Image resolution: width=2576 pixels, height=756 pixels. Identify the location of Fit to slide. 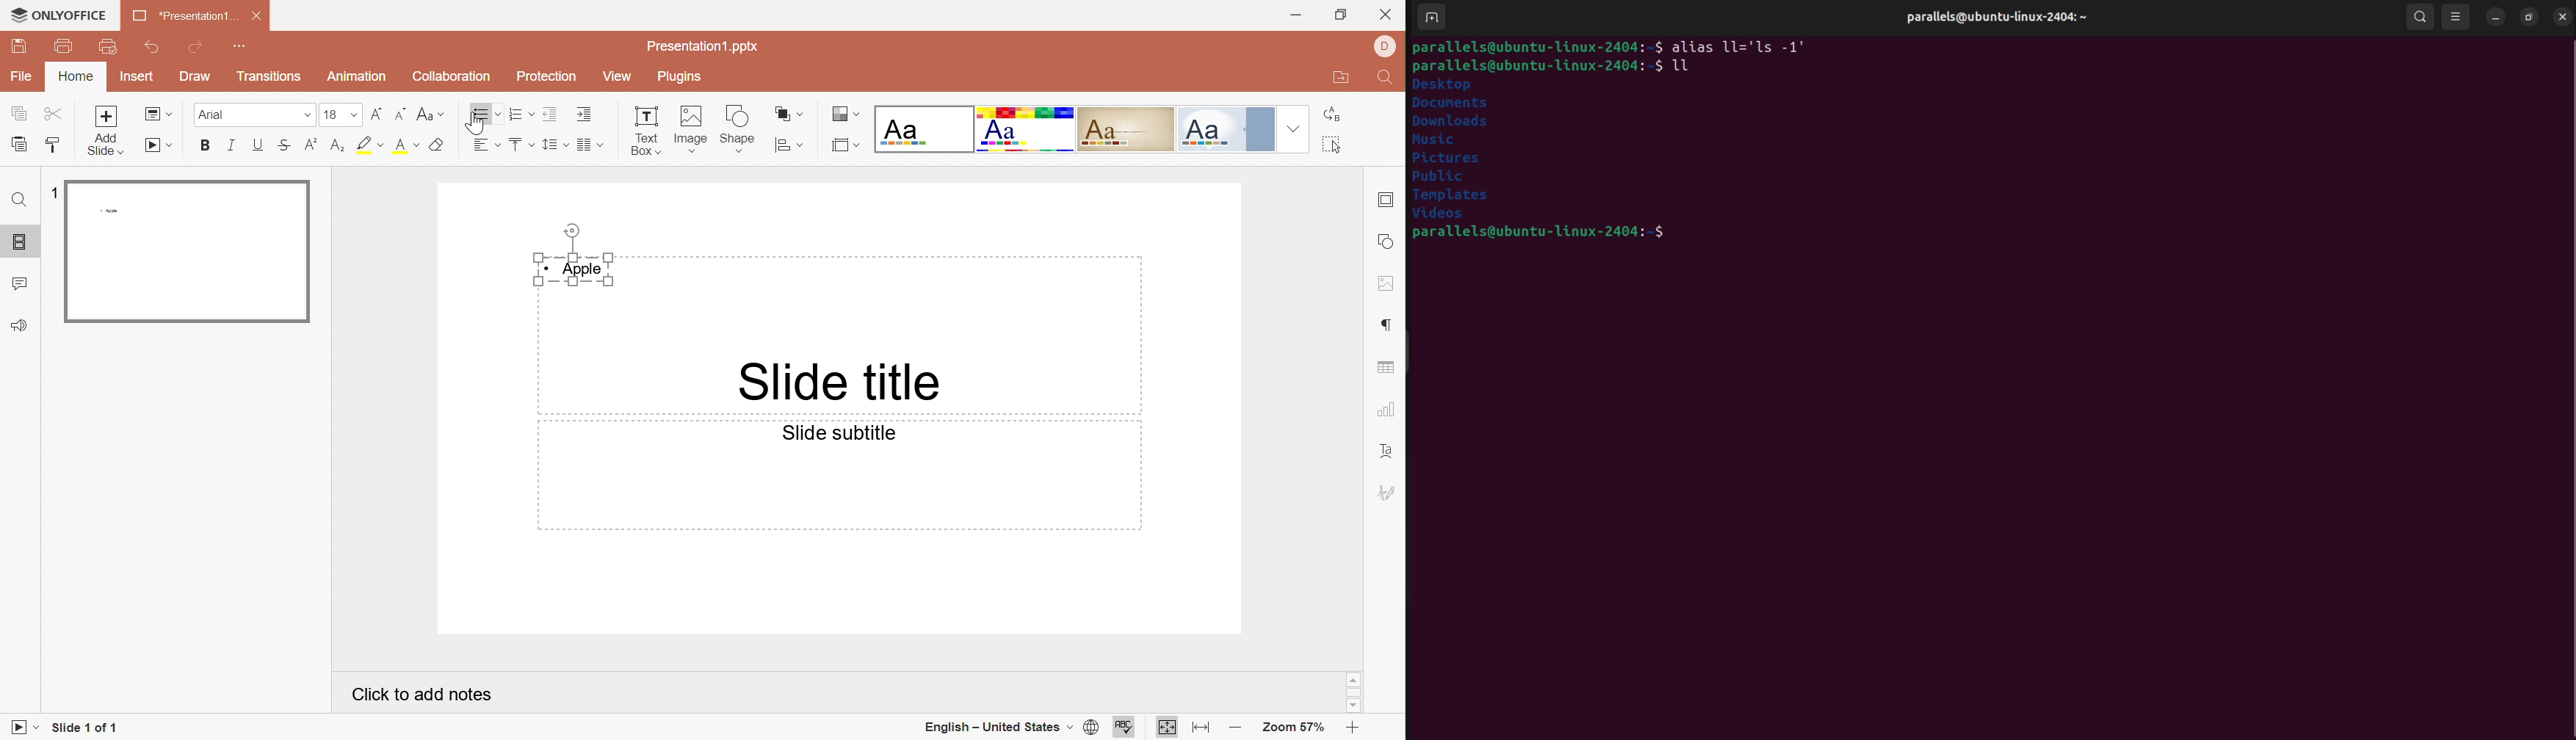
(1168, 728).